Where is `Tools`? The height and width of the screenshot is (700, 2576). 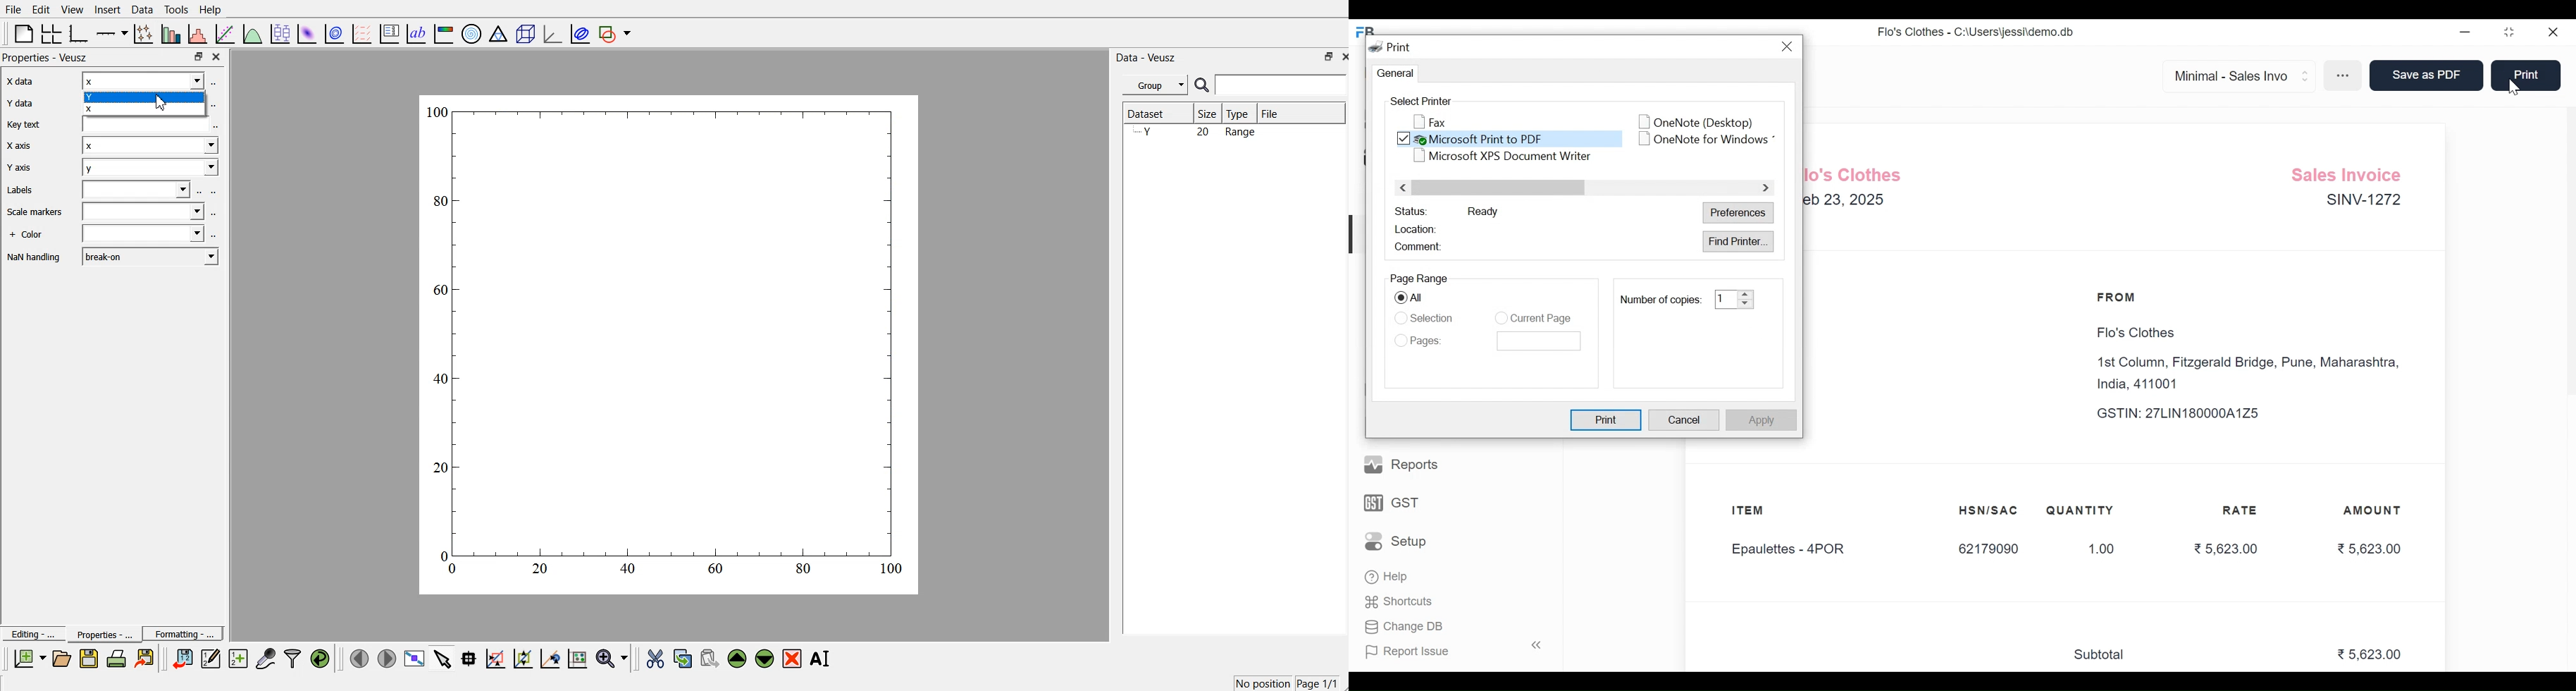
Tools is located at coordinates (176, 10).